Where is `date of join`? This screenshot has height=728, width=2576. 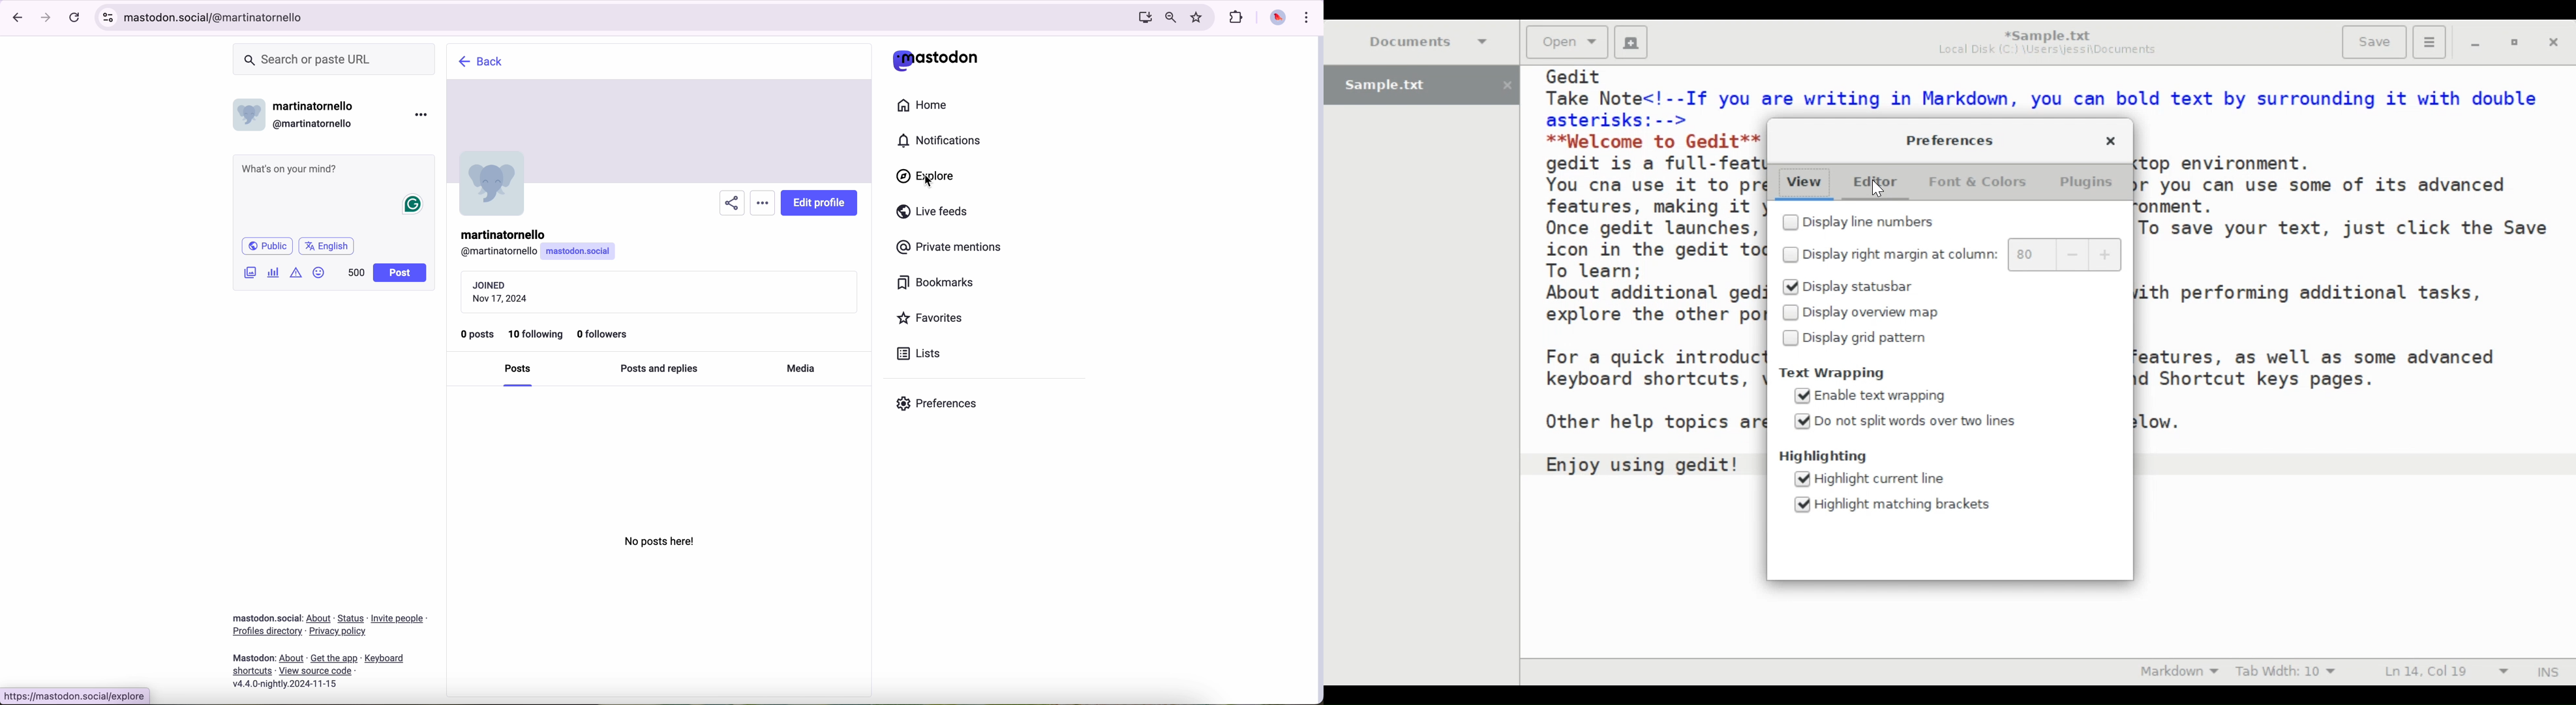 date of join is located at coordinates (658, 293).